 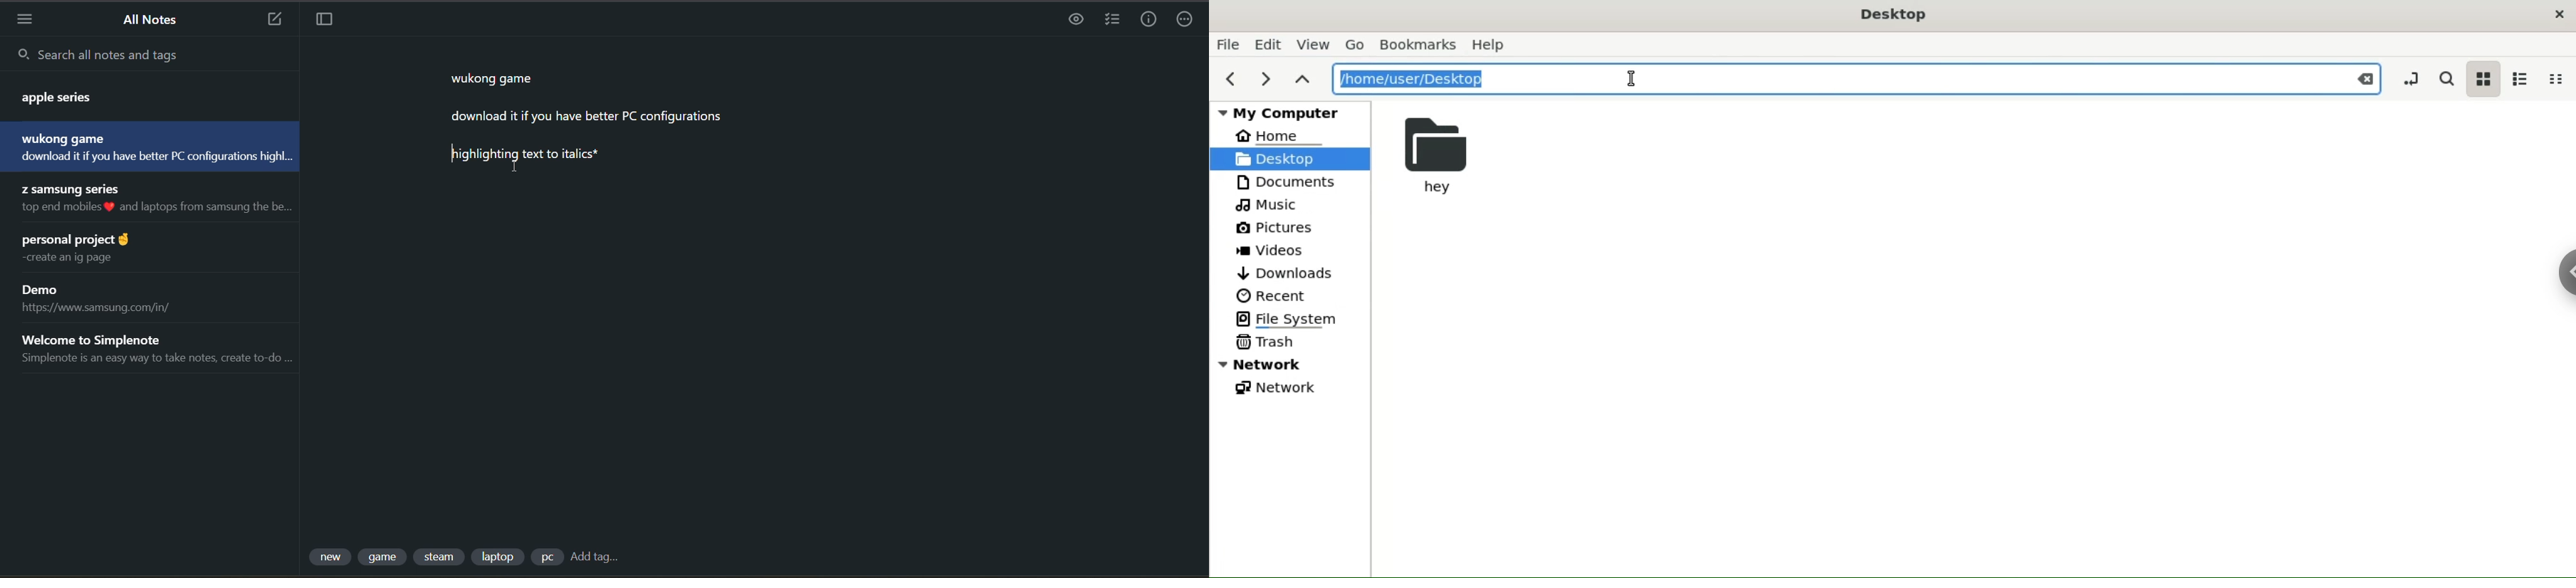 I want to click on all notes, so click(x=155, y=21).